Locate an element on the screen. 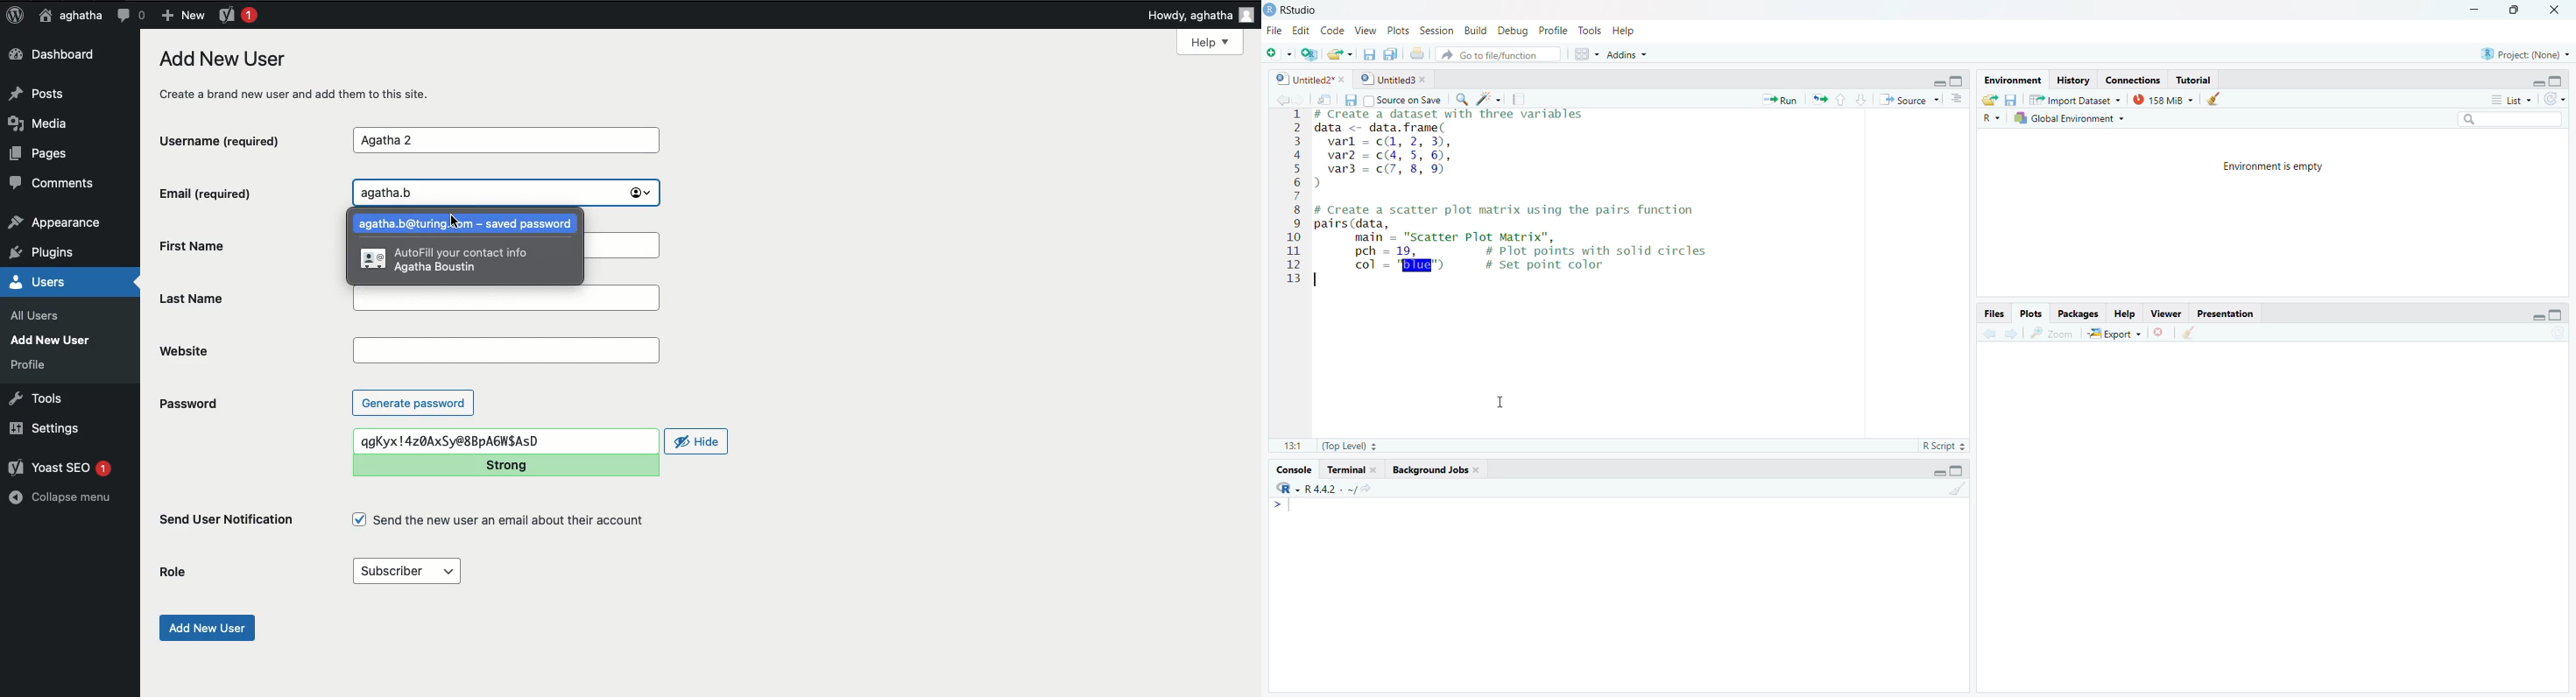 This screenshot has height=700, width=2576. Console is located at coordinates (1622, 594).